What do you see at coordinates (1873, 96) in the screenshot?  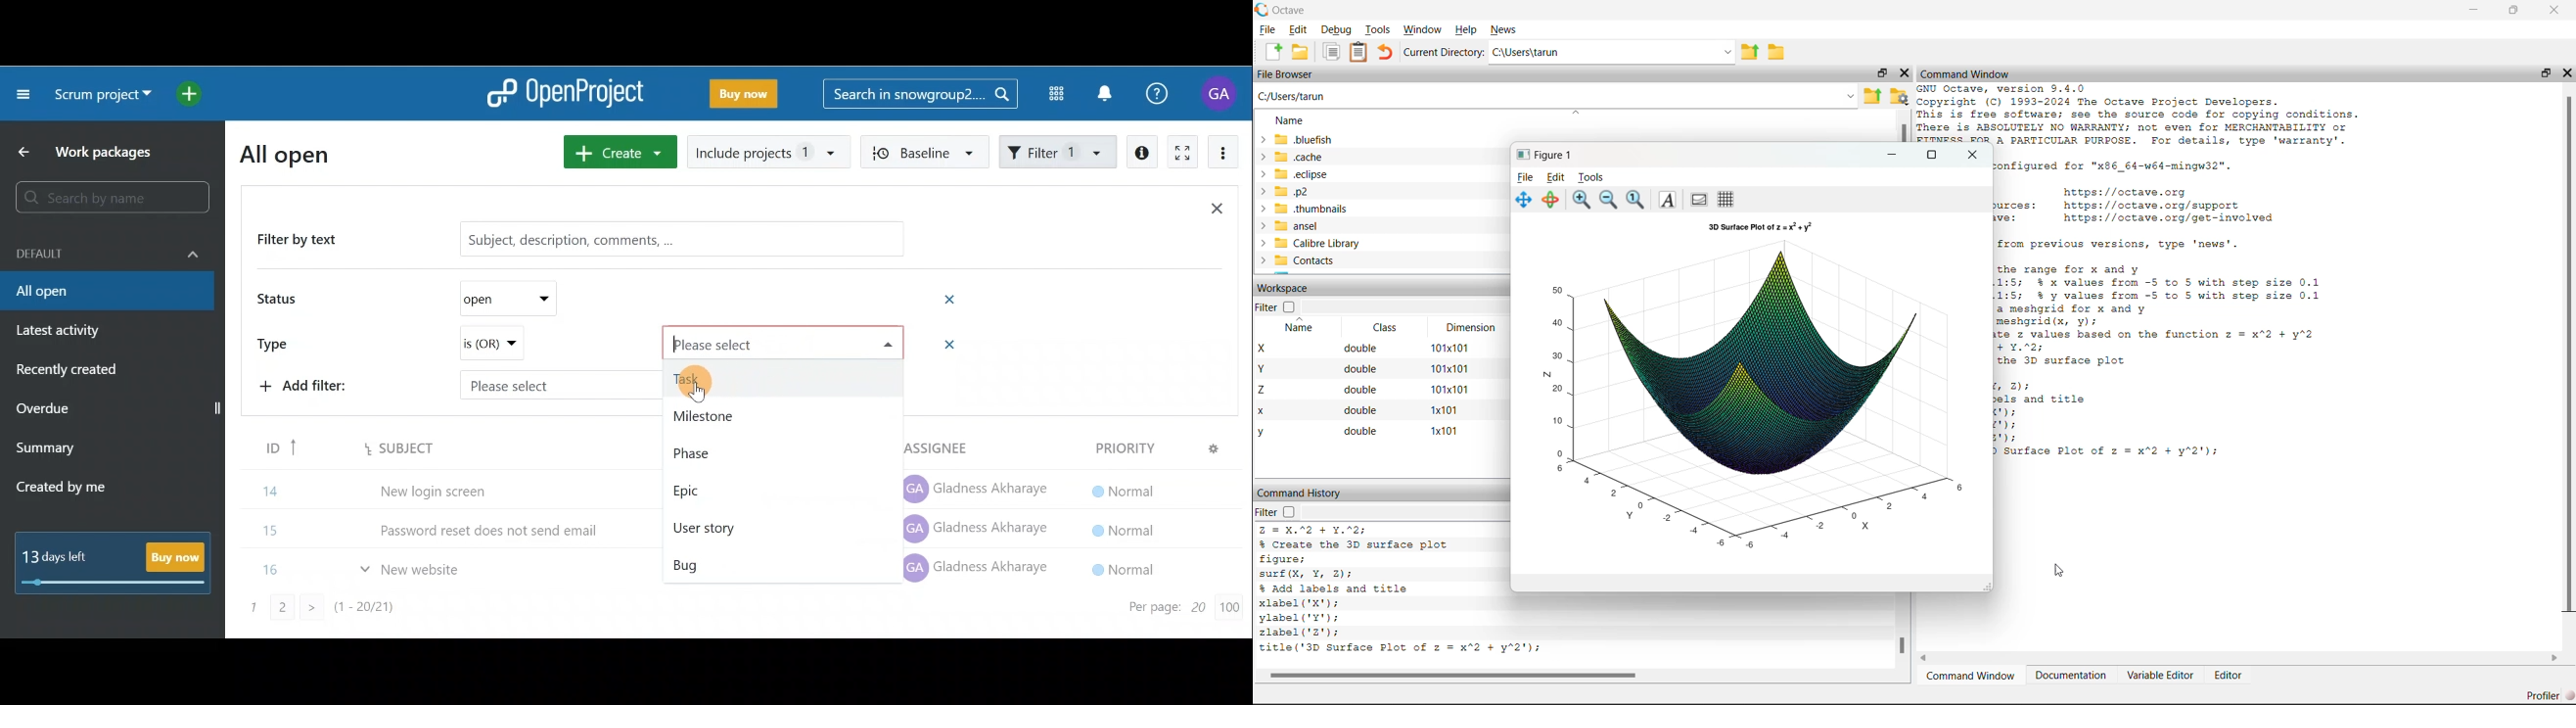 I see `Parent Directory` at bounding box center [1873, 96].